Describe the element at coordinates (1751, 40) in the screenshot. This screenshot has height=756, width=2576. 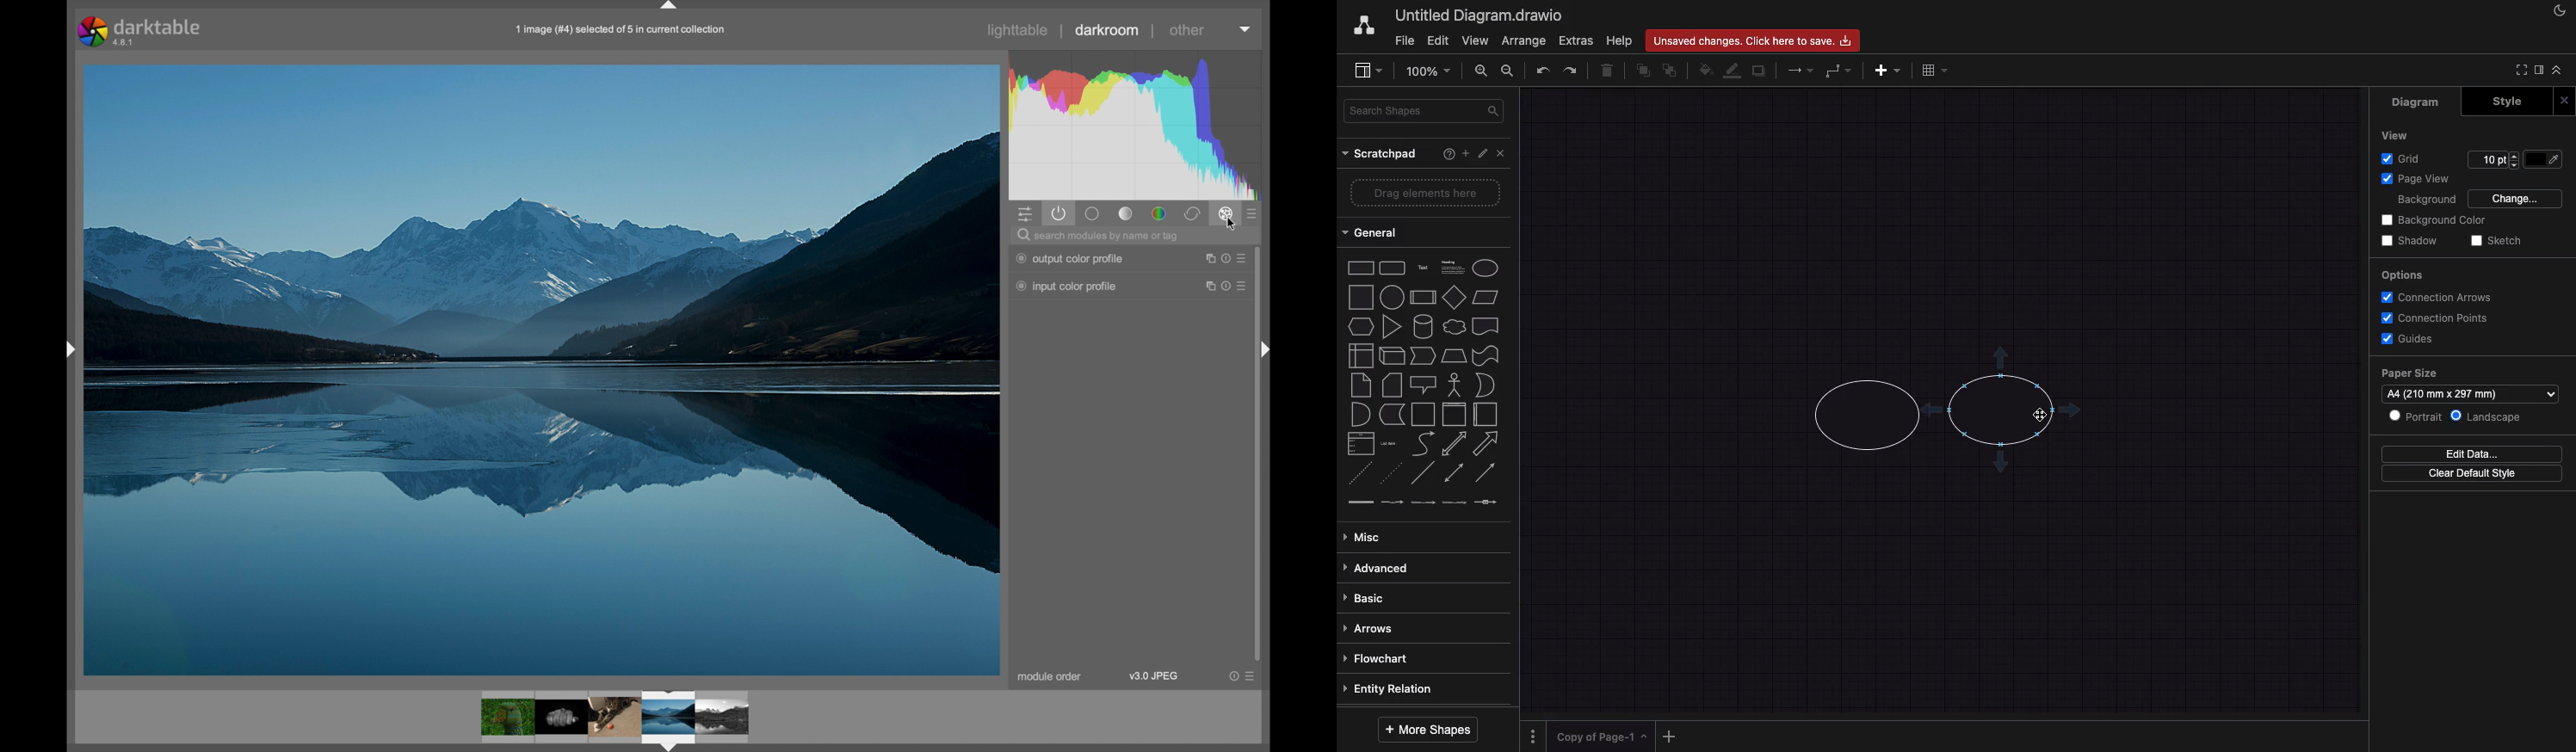
I see `Unsaved changes. Click her to save.` at that location.